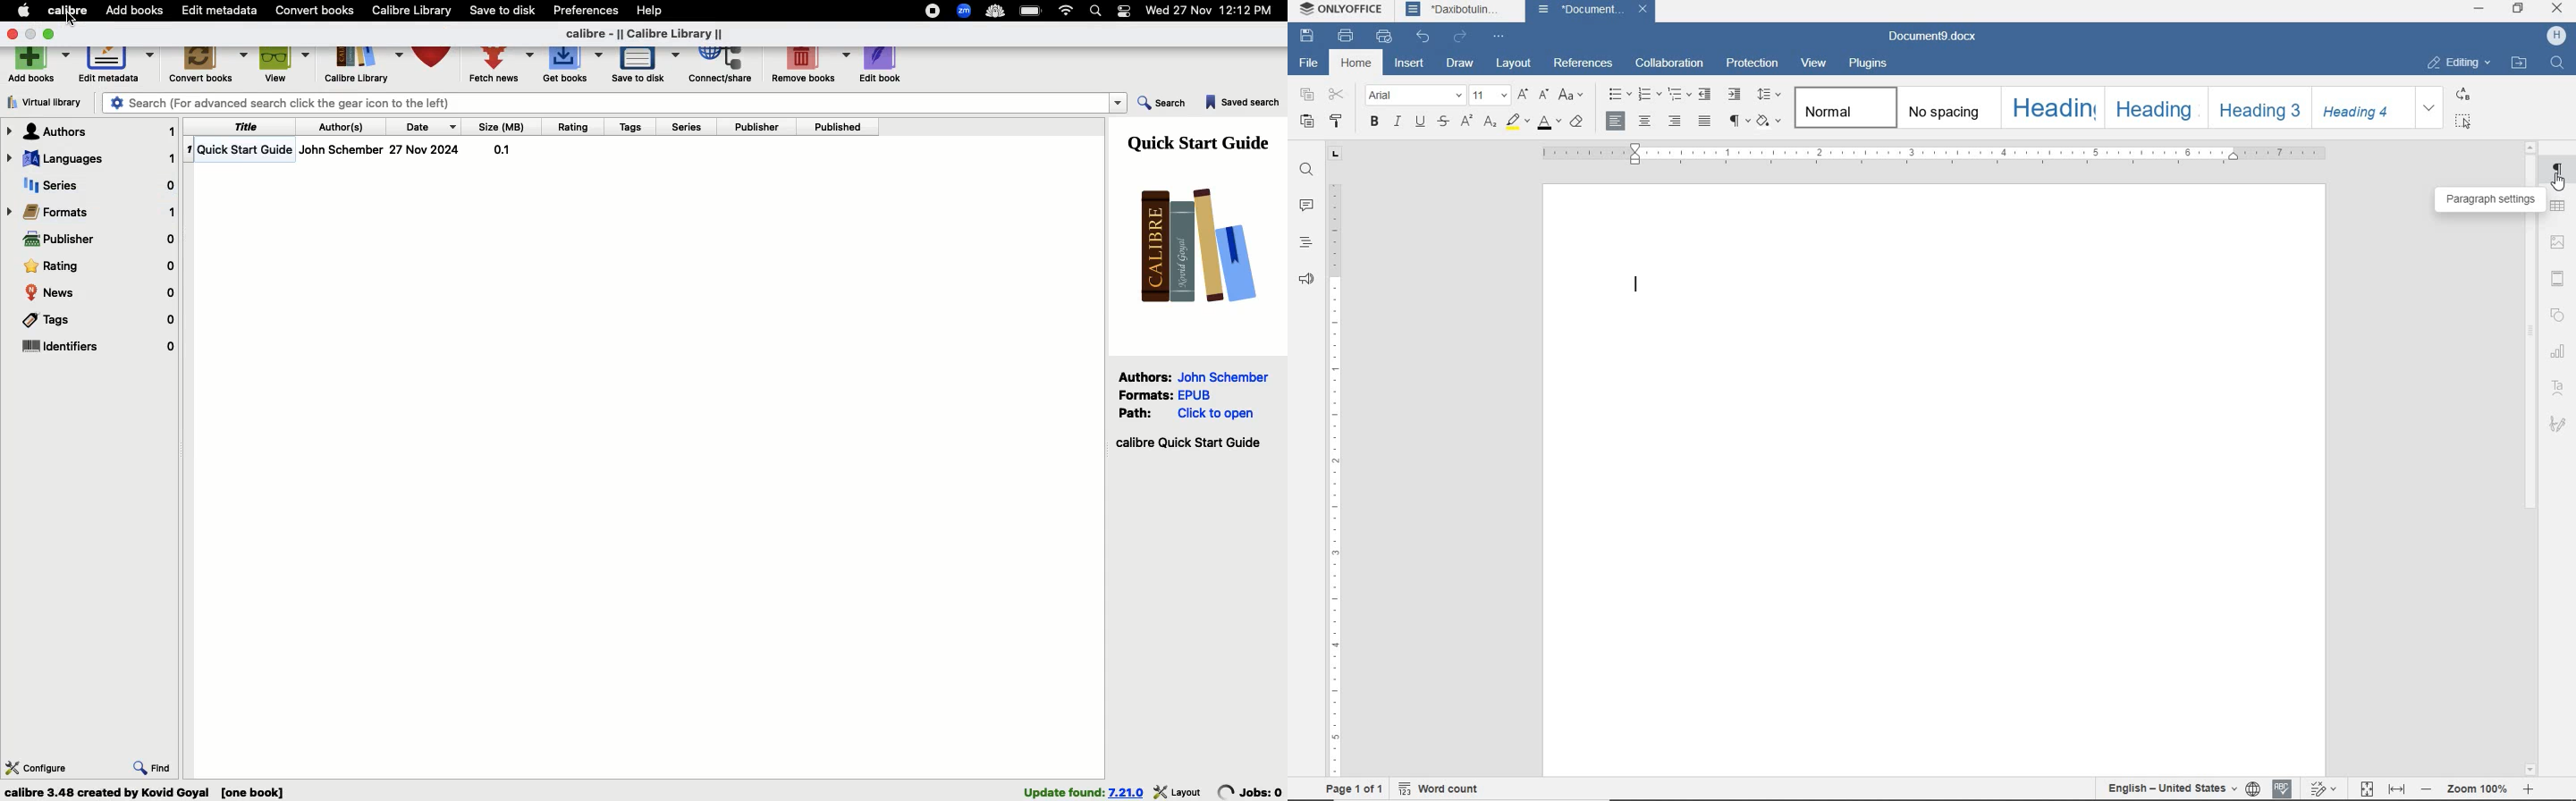 The width and height of the screenshot is (2576, 812). What do you see at coordinates (1413, 96) in the screenshot?
I see `font` at bounding box center [1413, 96].